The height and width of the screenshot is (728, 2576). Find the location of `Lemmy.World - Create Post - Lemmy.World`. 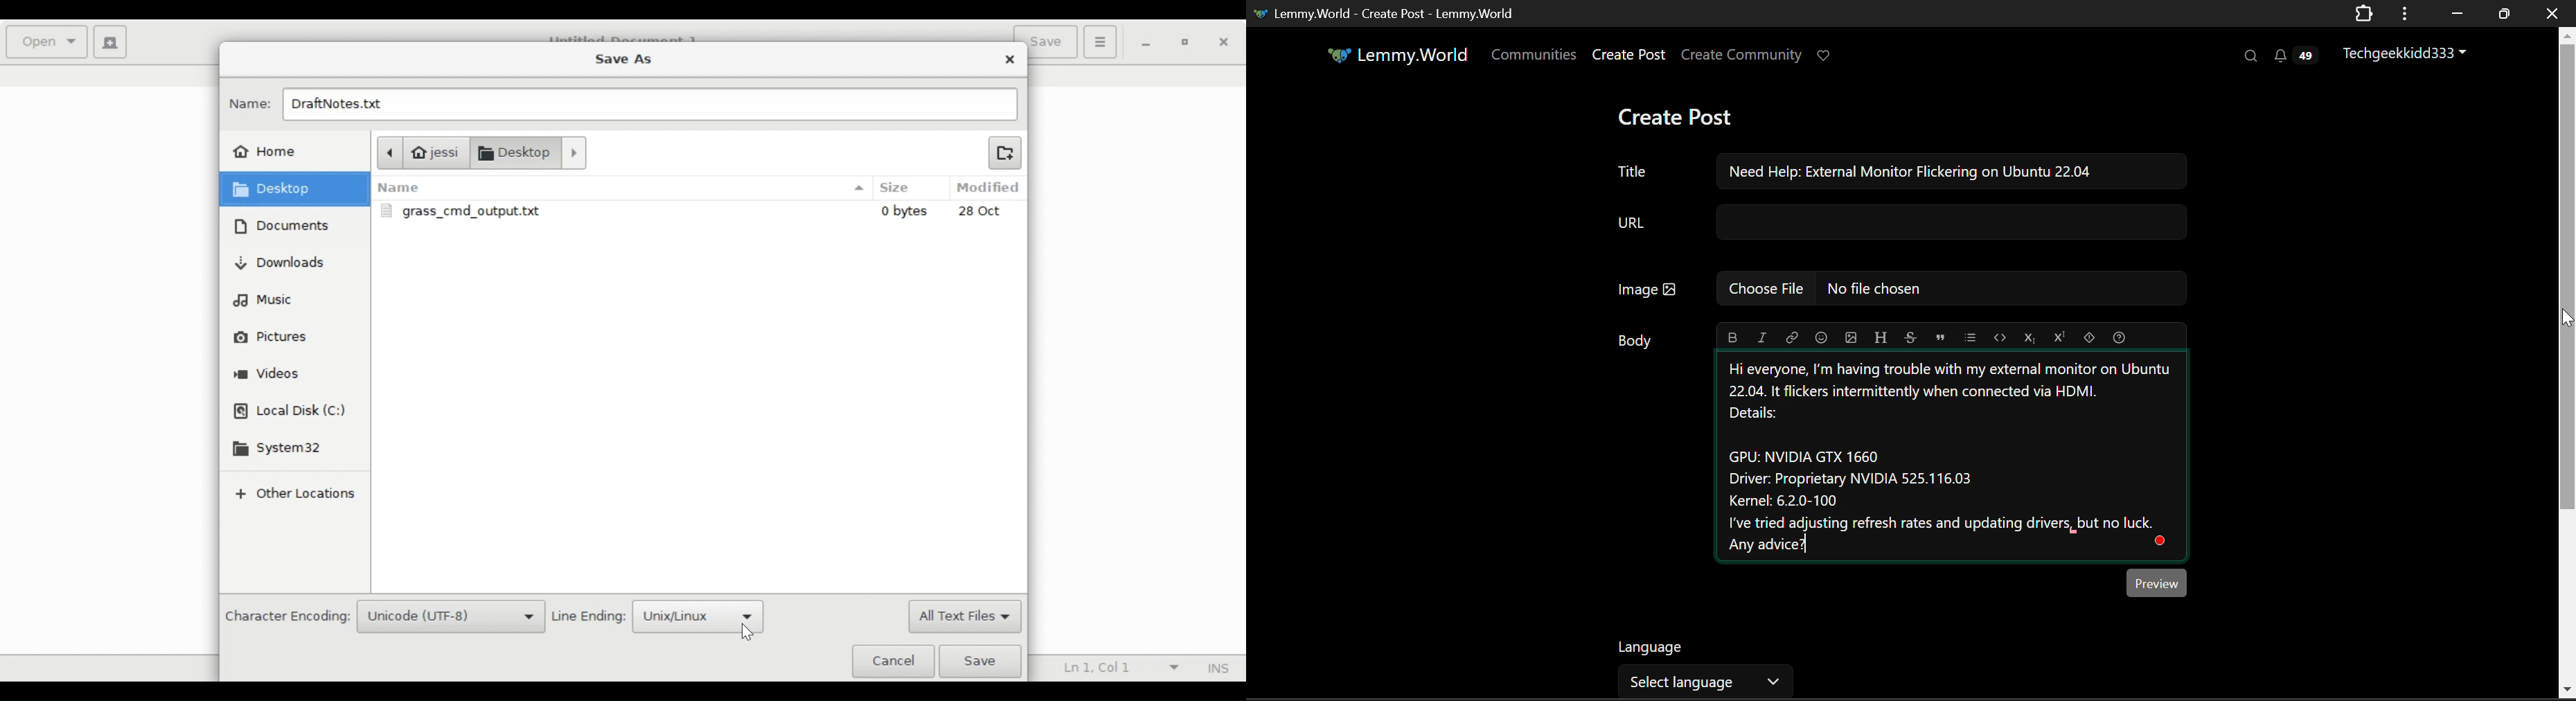

Lemmy.World - Create Post - Lemmy.World is located at coordinates (1387, 15).